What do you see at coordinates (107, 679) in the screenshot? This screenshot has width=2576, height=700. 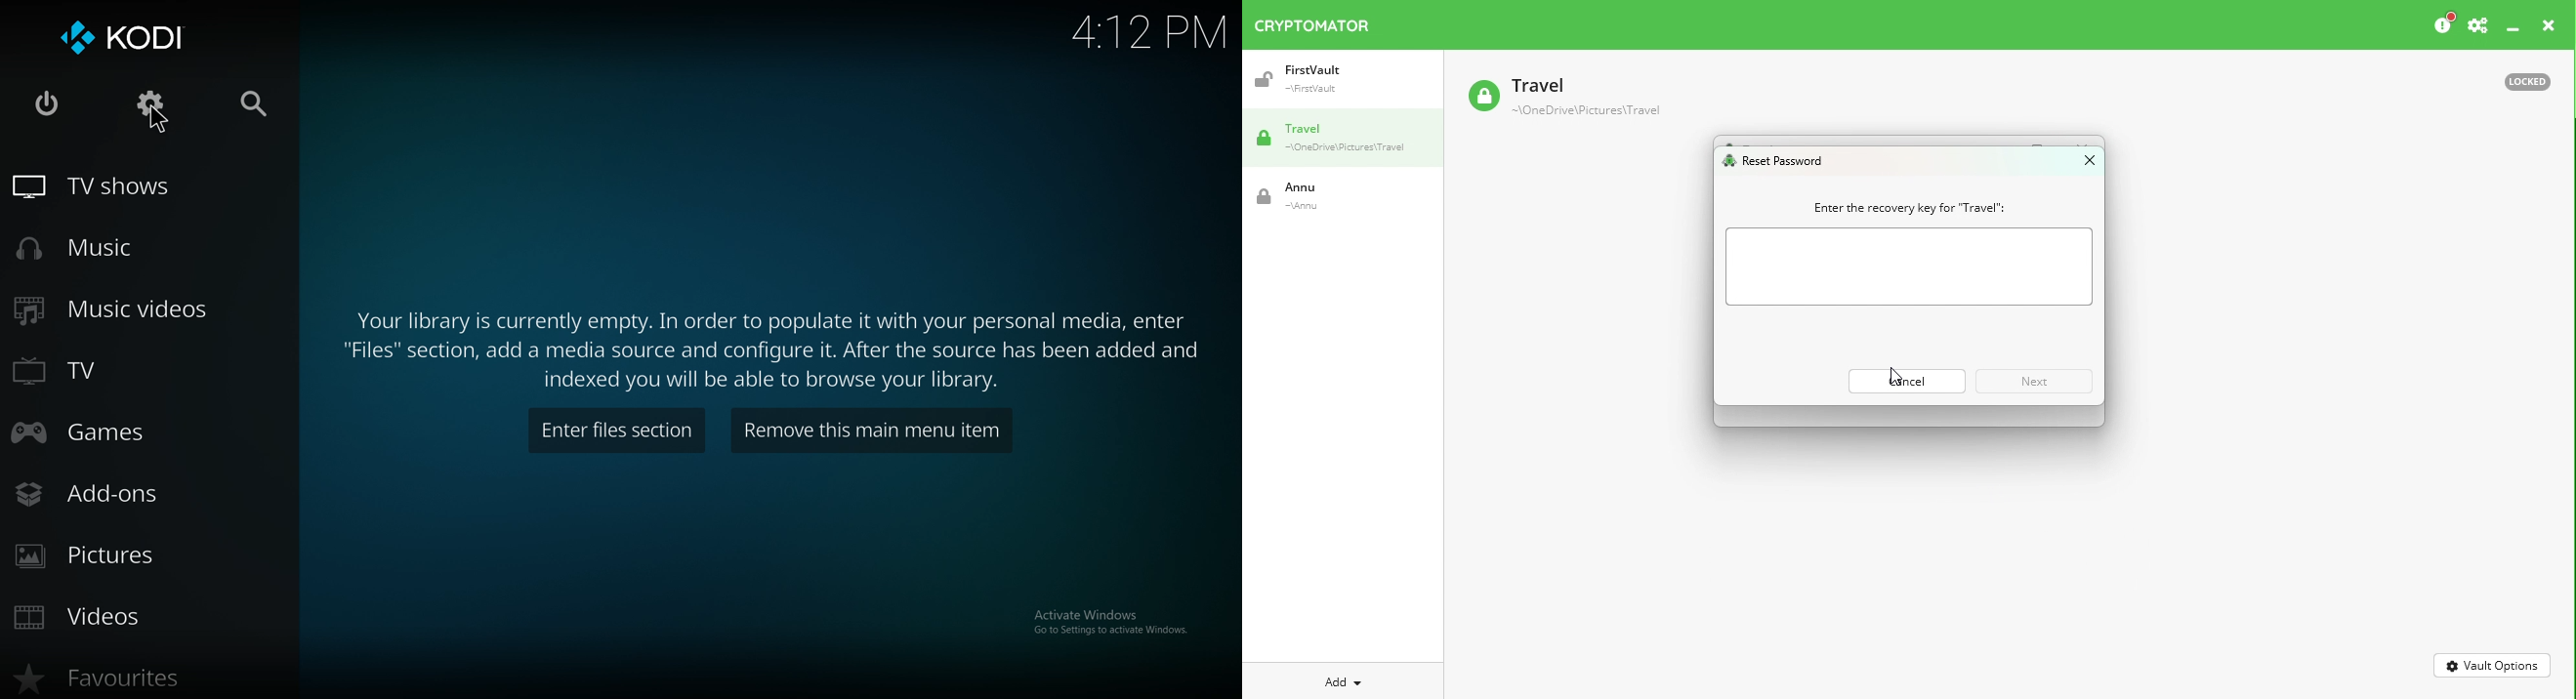 I see `favourites` at bounding box center [107, 679].